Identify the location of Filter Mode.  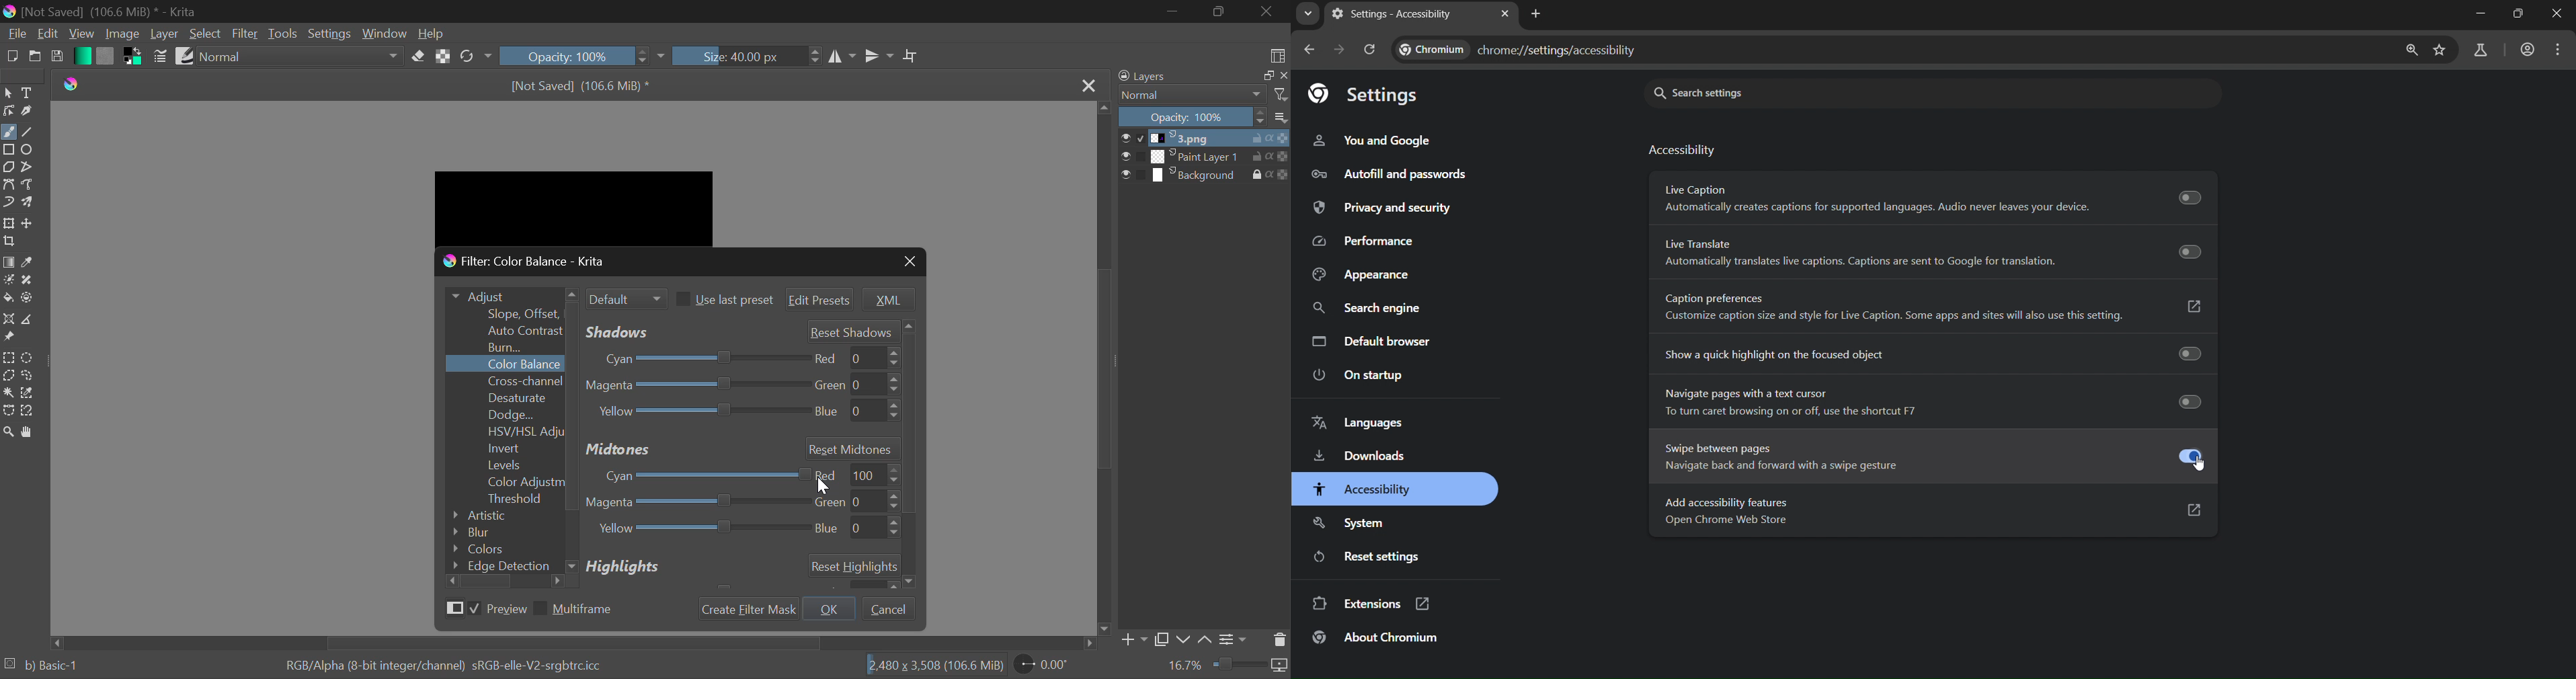
(625, 296).